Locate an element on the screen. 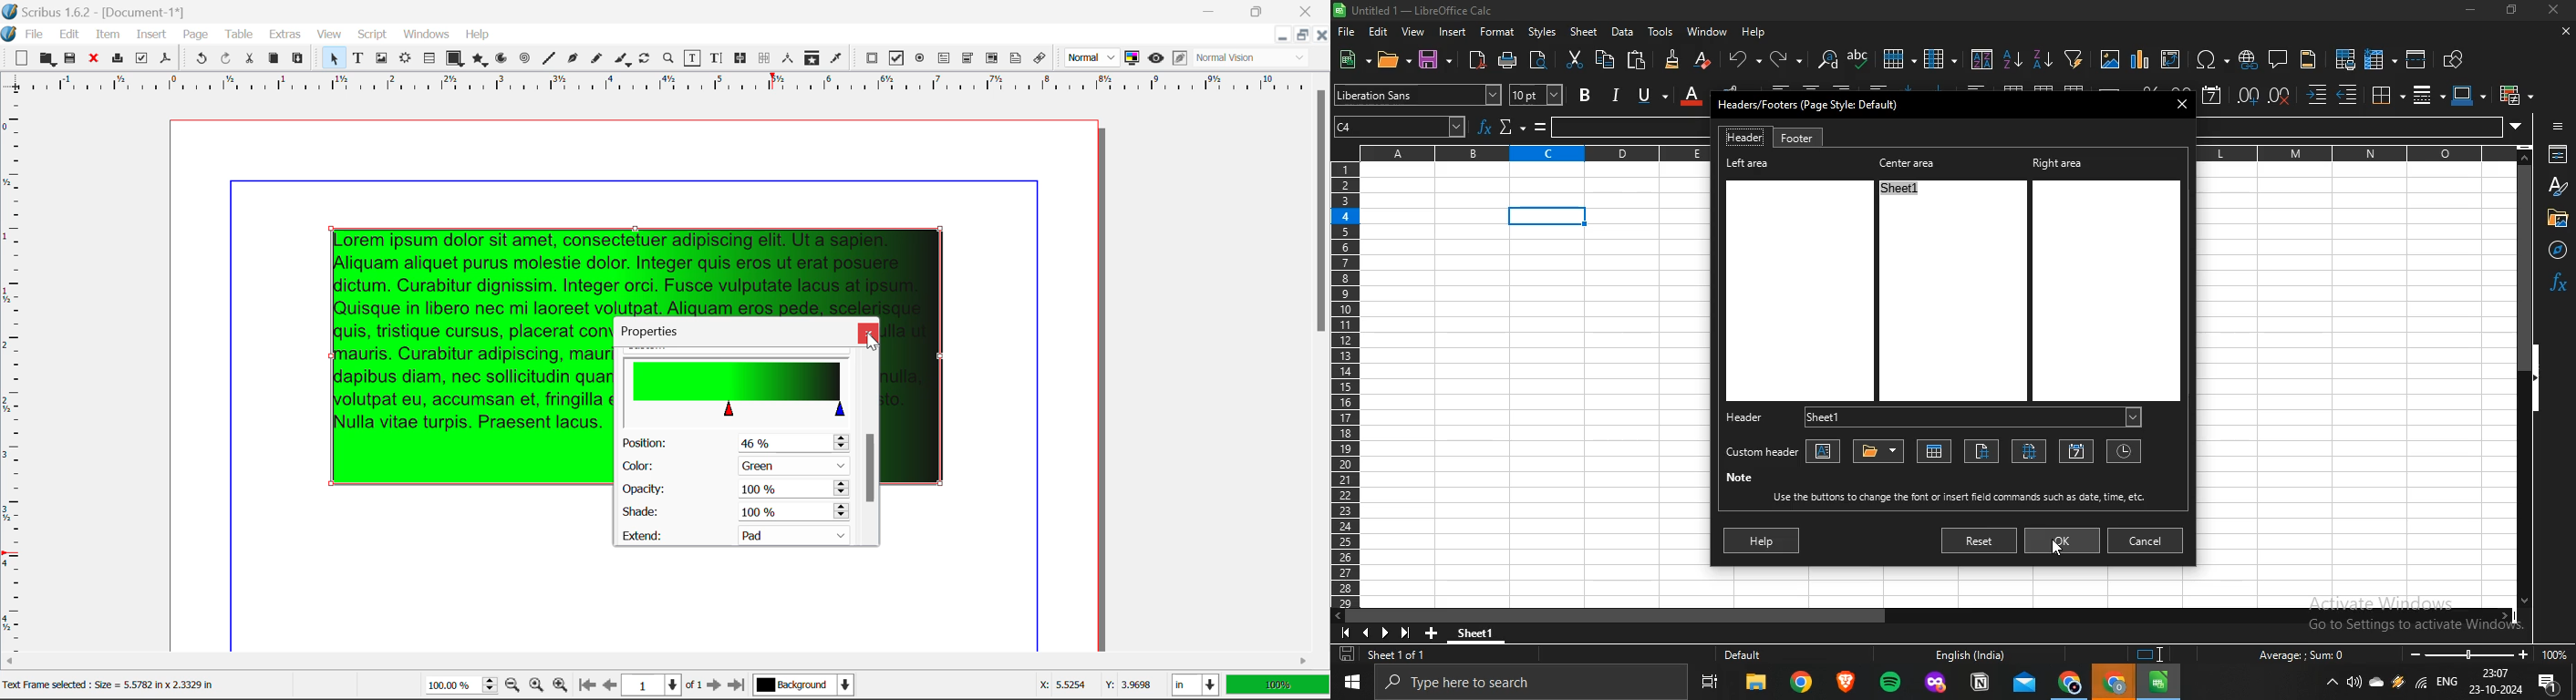 Image resolution: width=2576 pixels, height=700 pixels. Rotate is located at coordinates (646, 58).